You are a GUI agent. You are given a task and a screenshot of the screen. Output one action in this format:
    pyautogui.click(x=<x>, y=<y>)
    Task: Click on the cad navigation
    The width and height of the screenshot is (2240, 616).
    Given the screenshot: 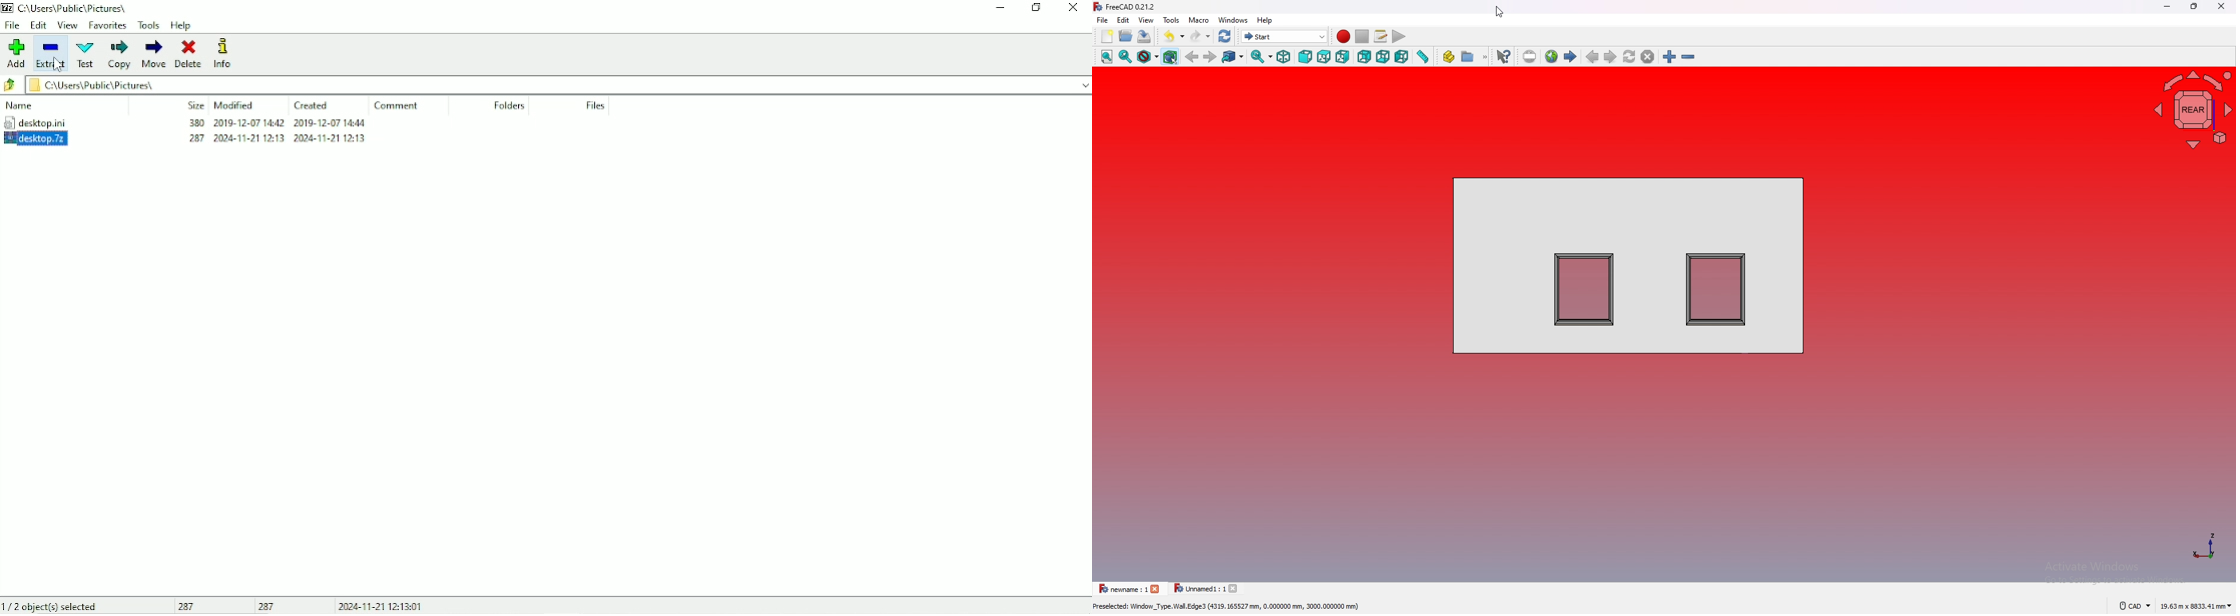 What is the action you would take?
    pyautogui.click(x=2135, y=606)
    